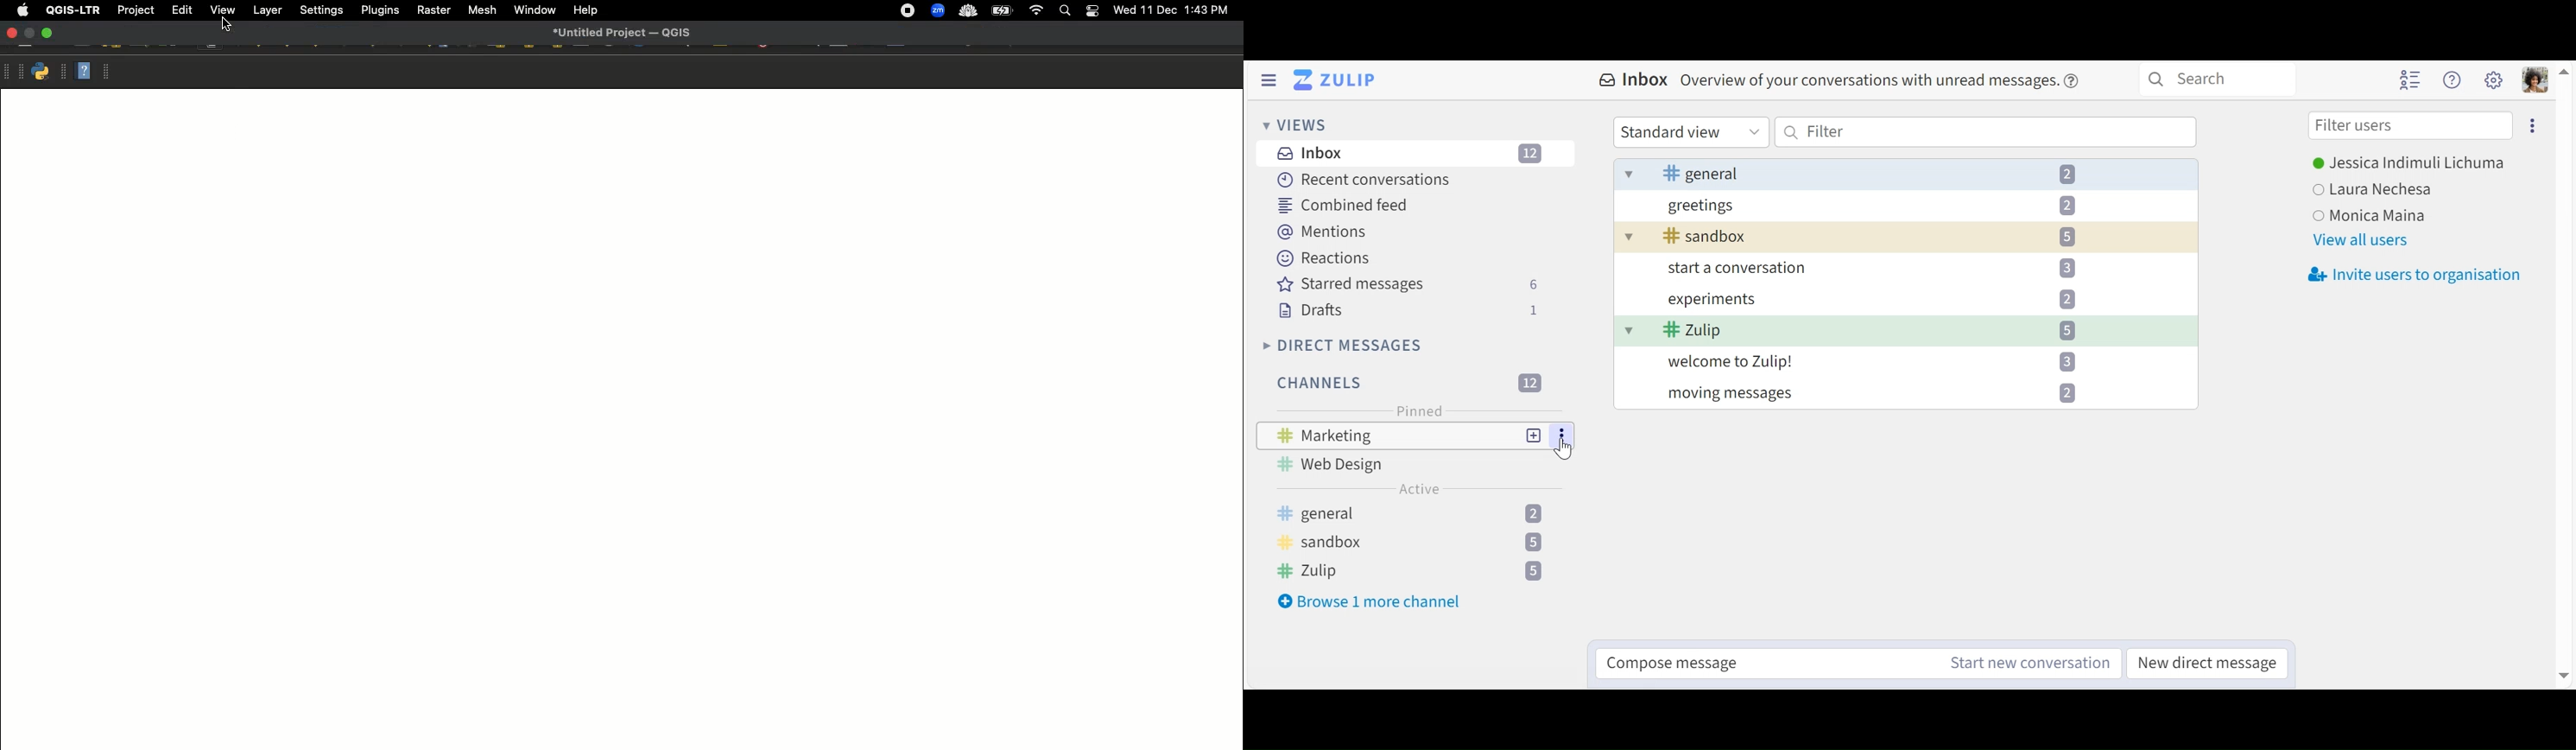 The image size is (2576, 756). I want to click on battery, so click(1005, 10).